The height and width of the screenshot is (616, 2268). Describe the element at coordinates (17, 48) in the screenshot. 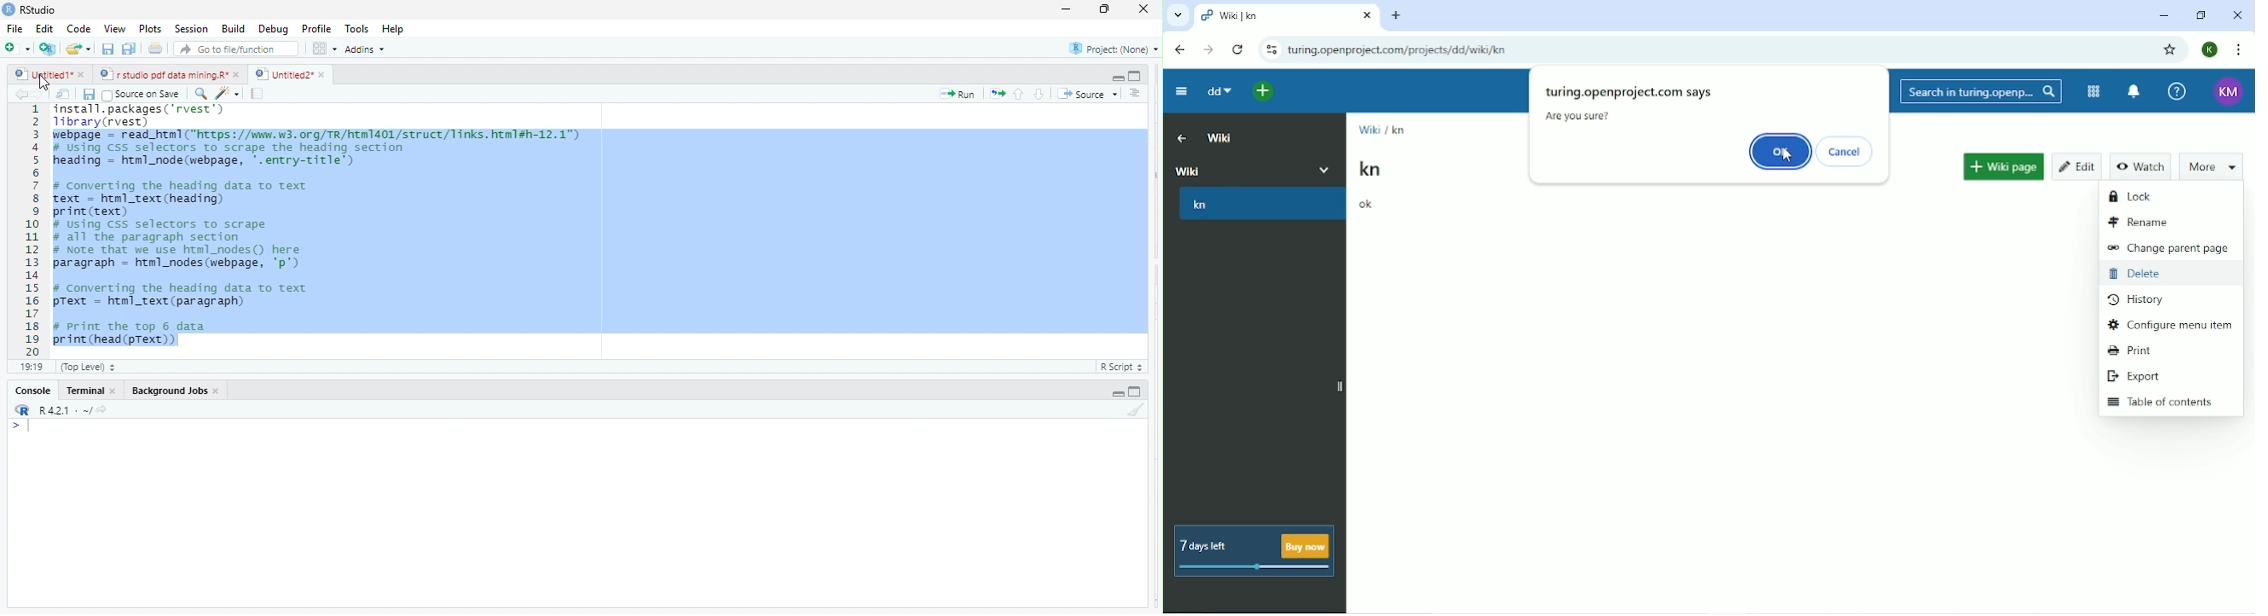

I see `new file` at that location.